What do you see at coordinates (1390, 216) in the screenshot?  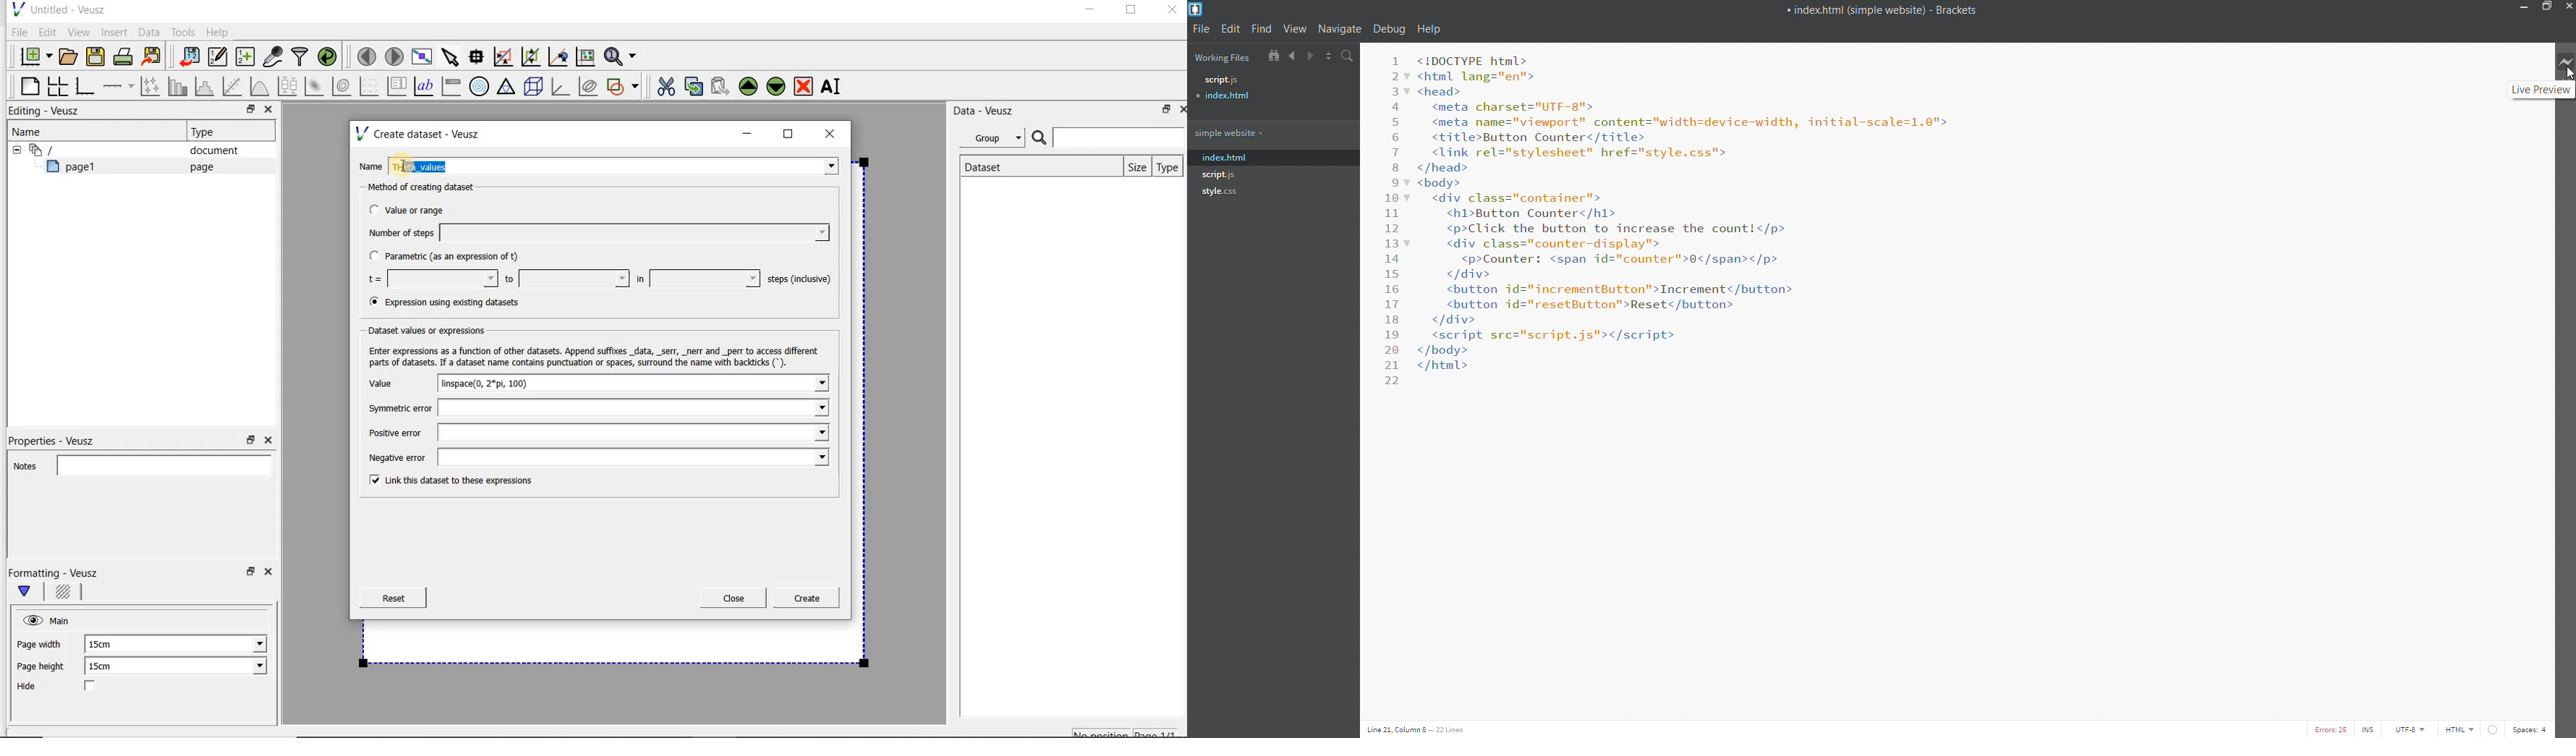 I see `number of line` at bounding box center [1390, 216].